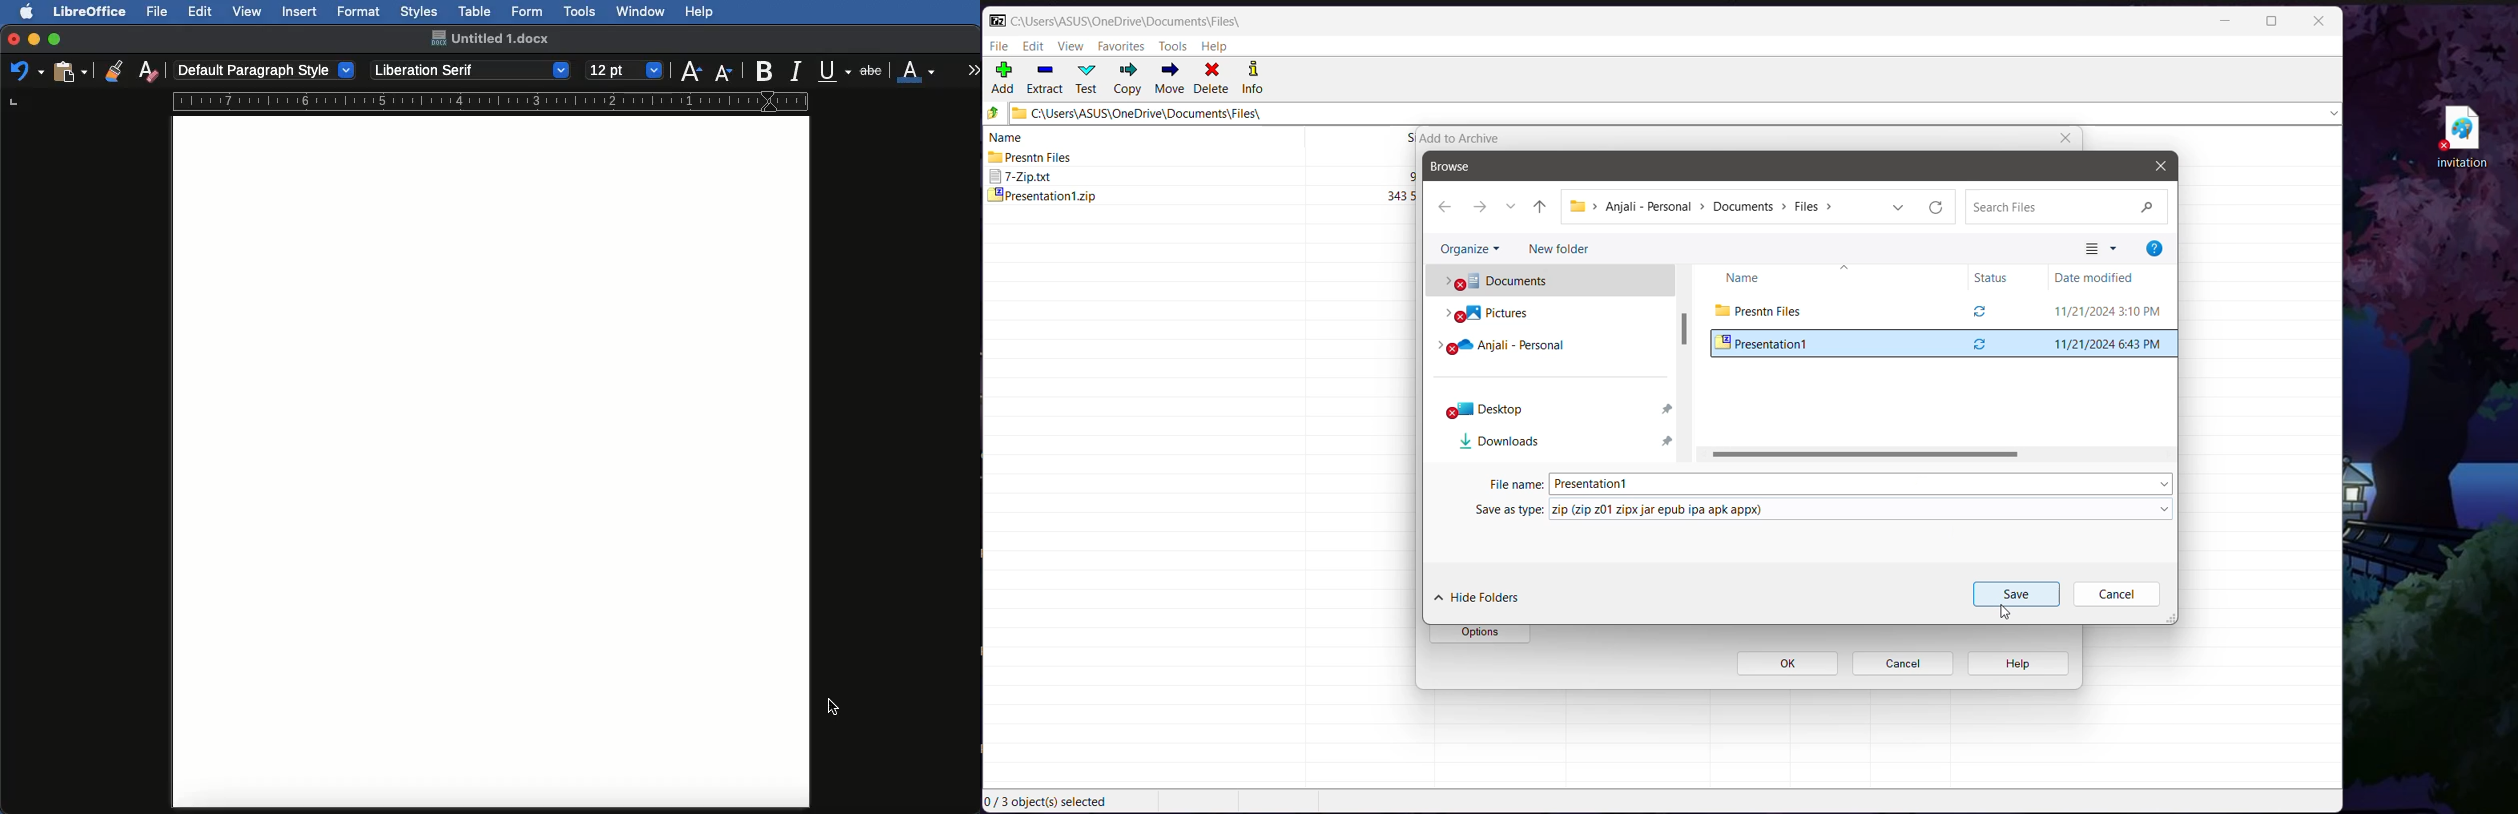  What do you see at coordinates (917, 69) in the screenshot?
I see `Font color` at bounding box center [917, 69].